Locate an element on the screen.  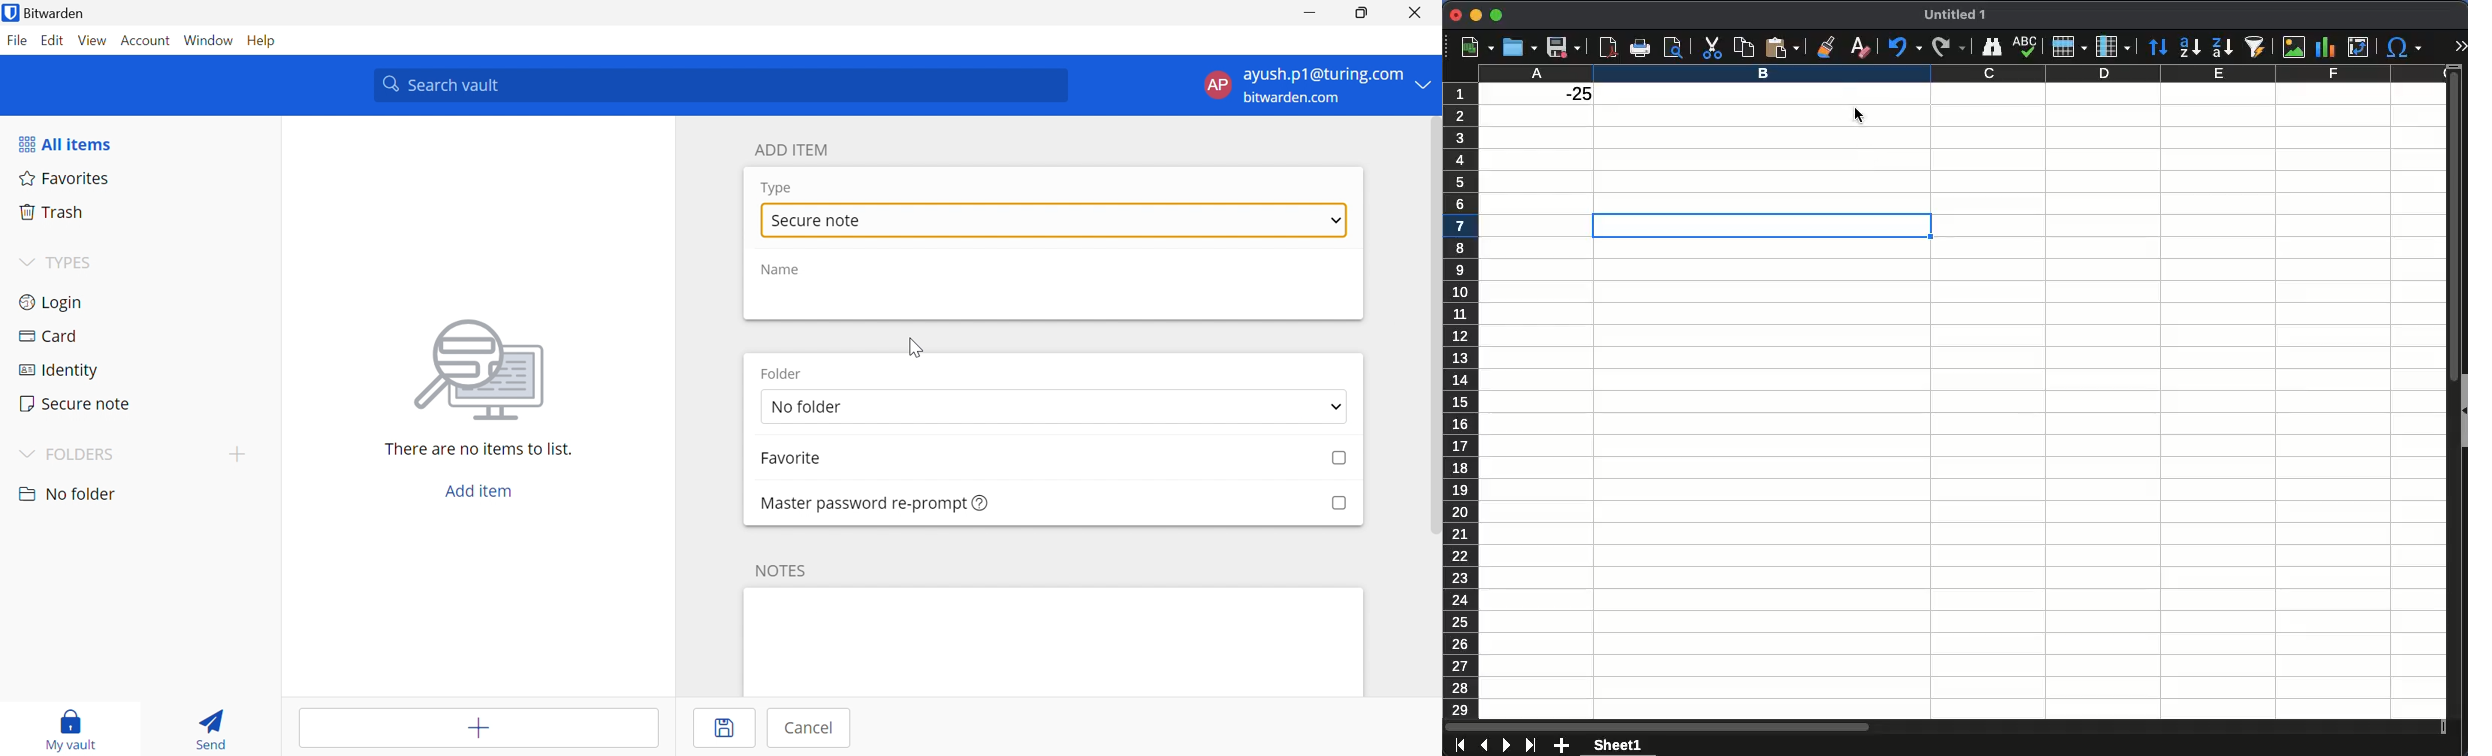
Checkbox is located at coordinates (1338, 503).